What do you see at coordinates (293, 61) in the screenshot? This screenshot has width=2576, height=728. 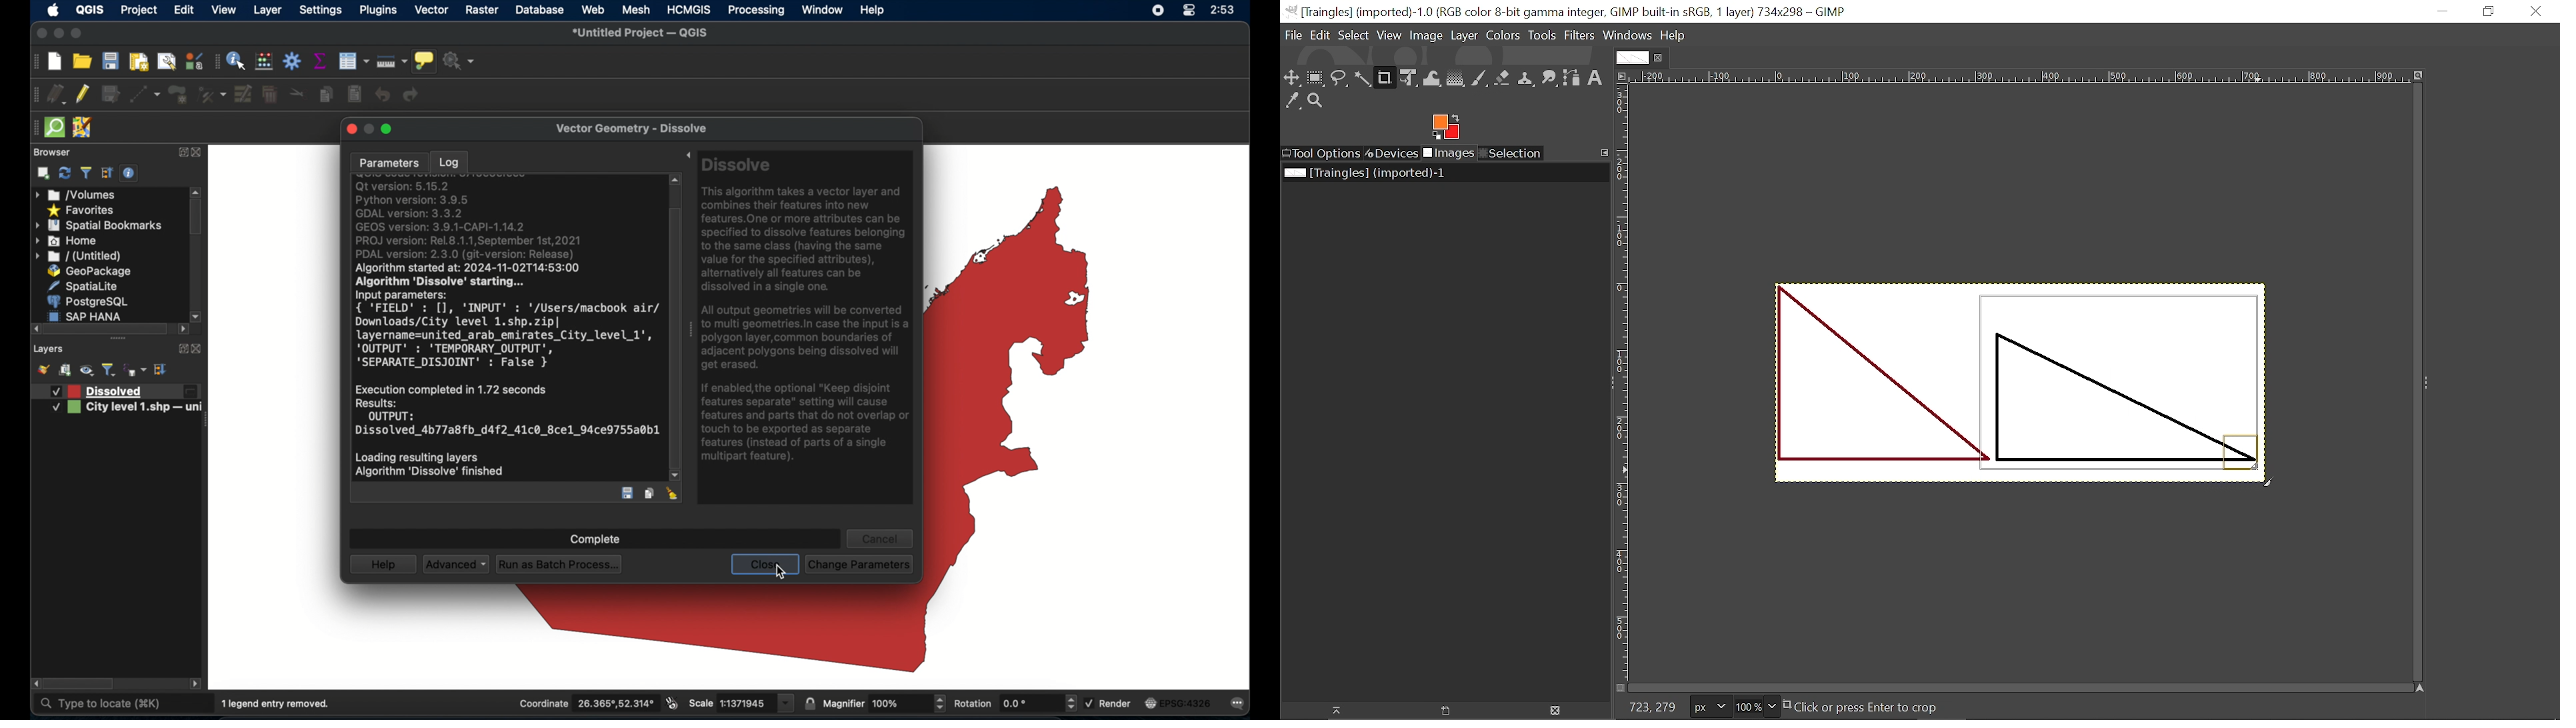 I see `toolbox` at bounding box center [293, 61].